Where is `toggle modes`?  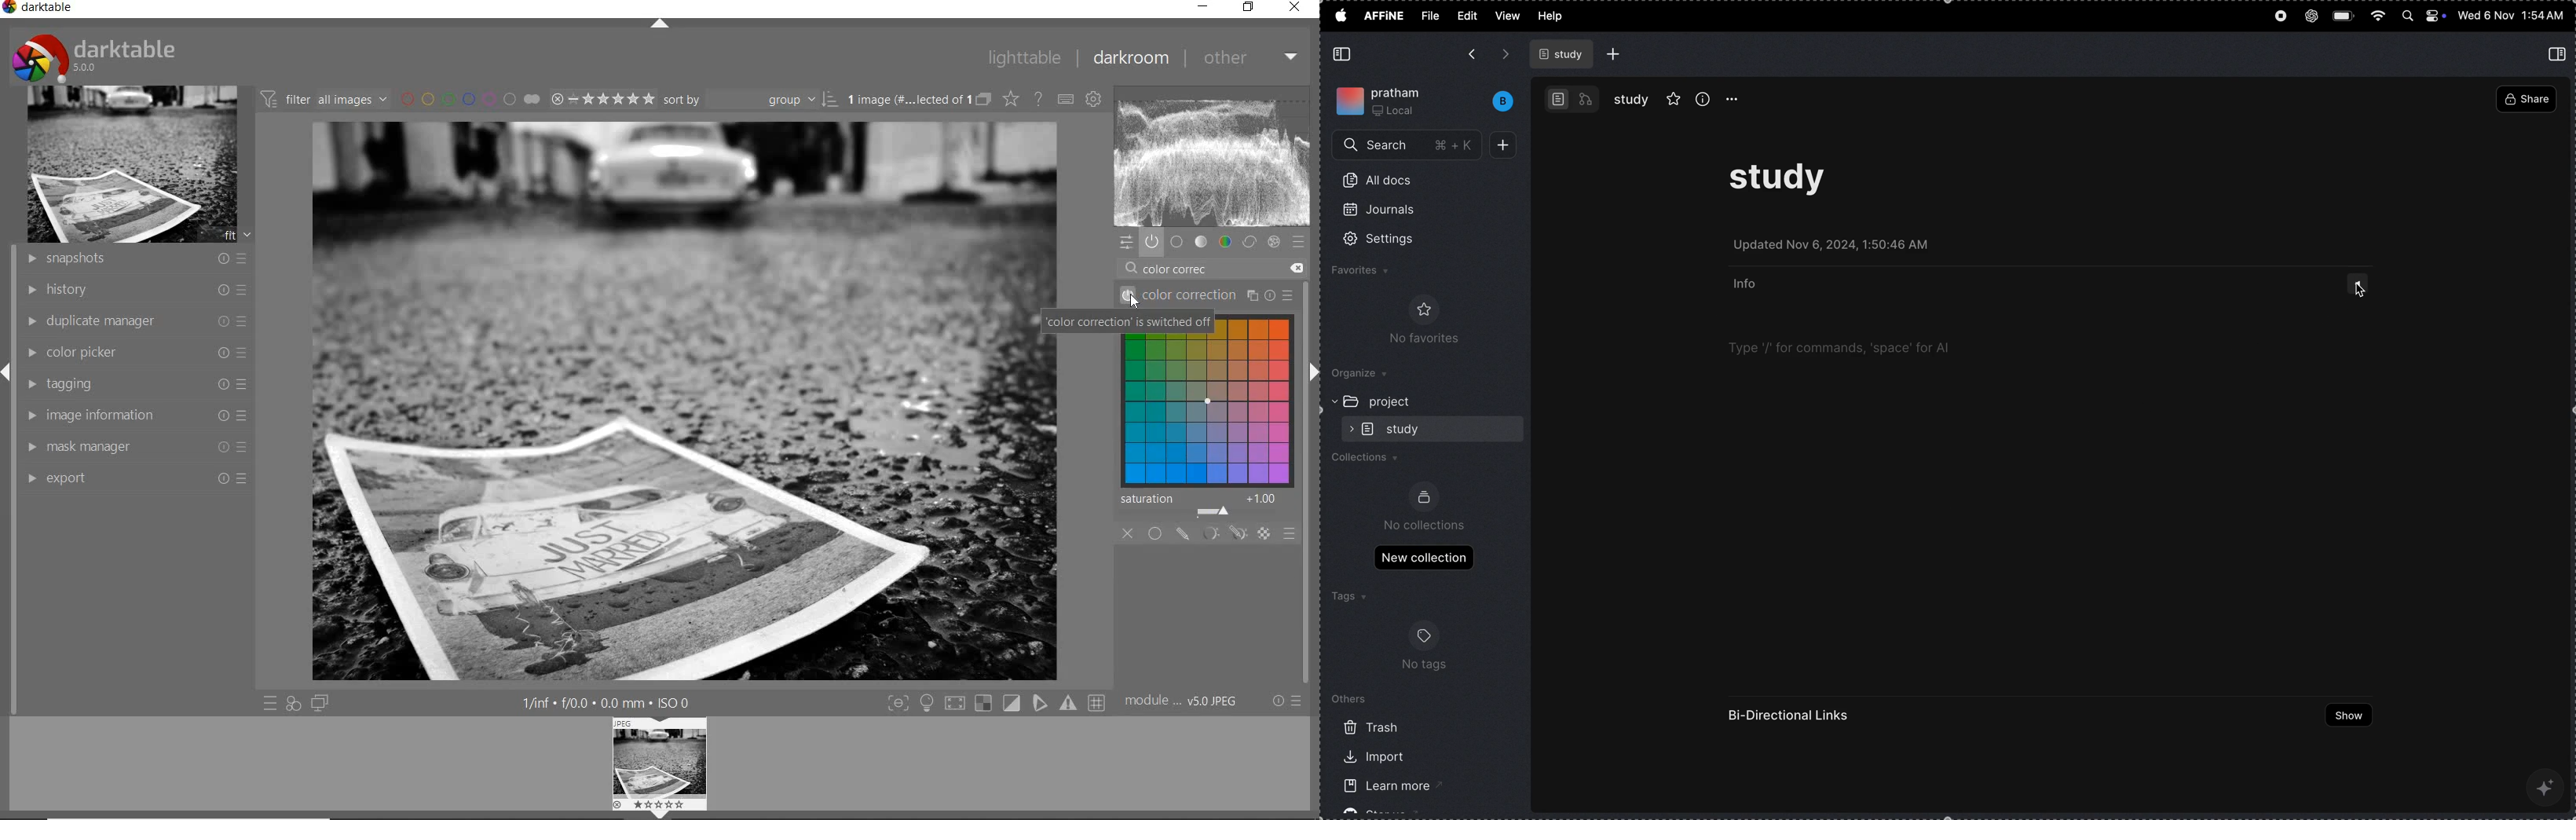
toggle modes is located at coordinates (997, 701).